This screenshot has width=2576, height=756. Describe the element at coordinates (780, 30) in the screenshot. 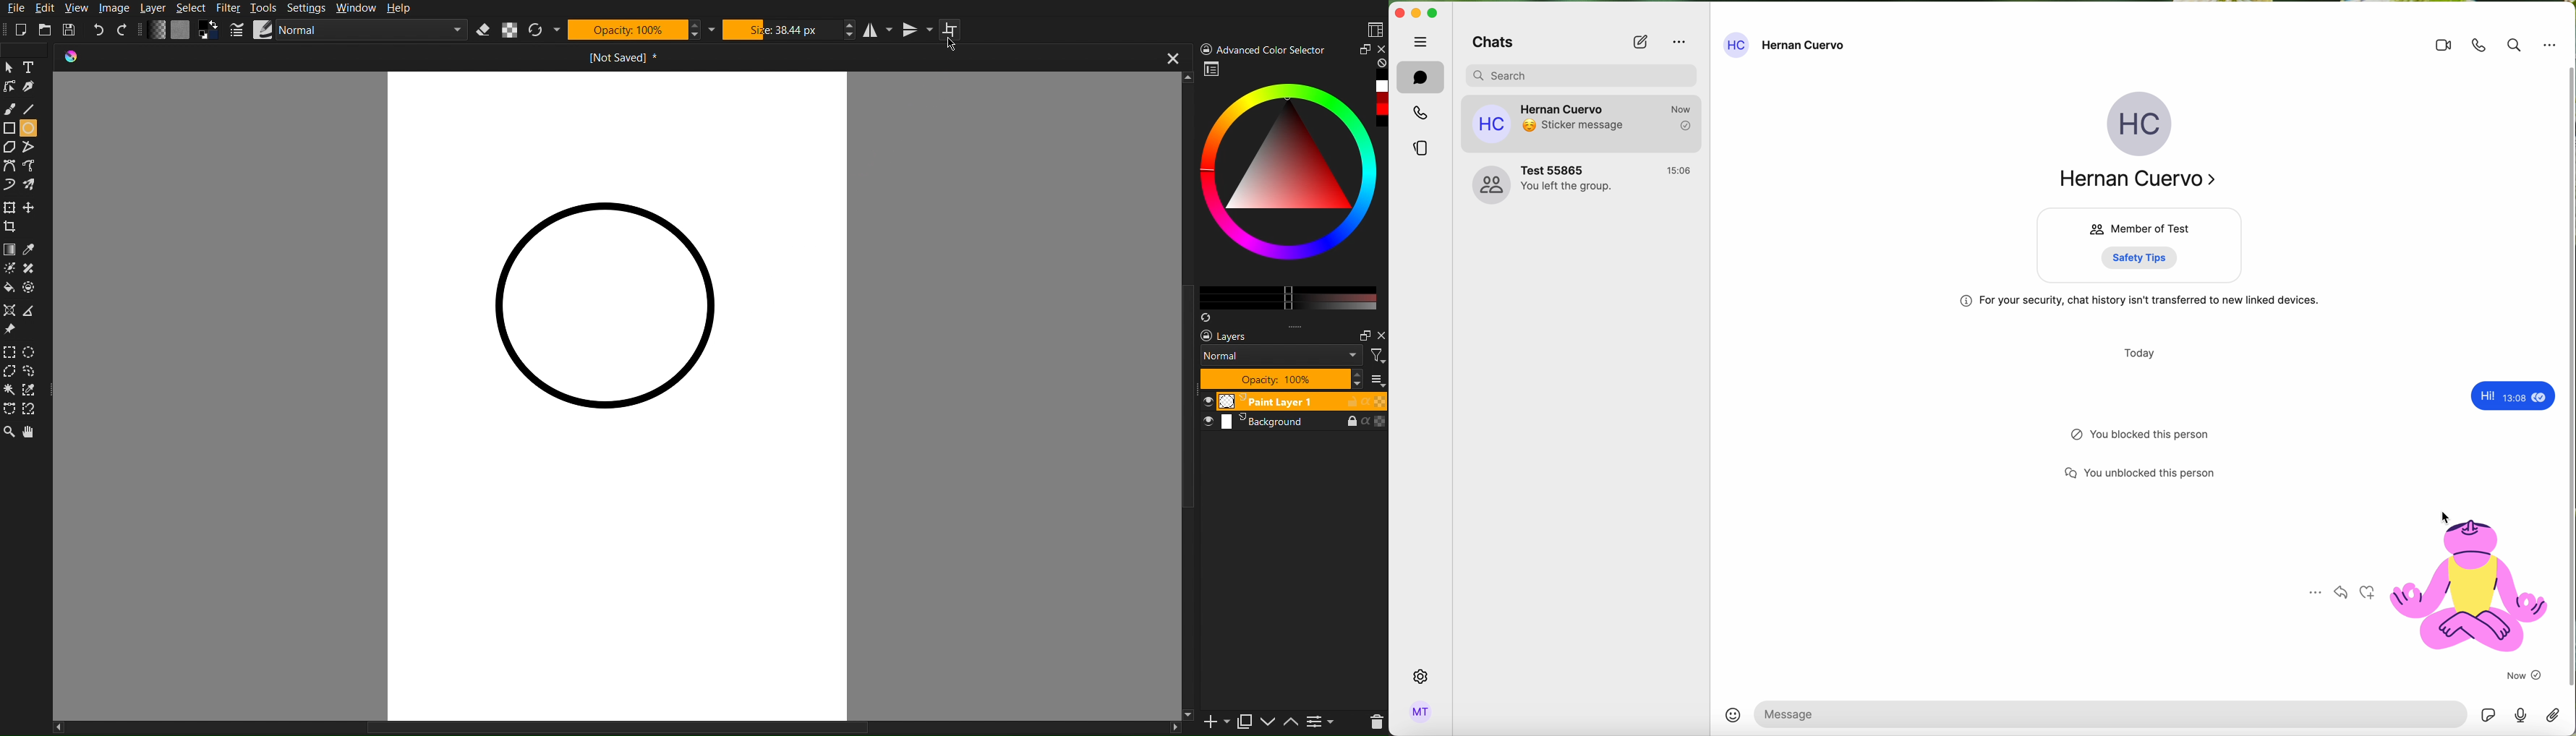

I see `Size` at that location.